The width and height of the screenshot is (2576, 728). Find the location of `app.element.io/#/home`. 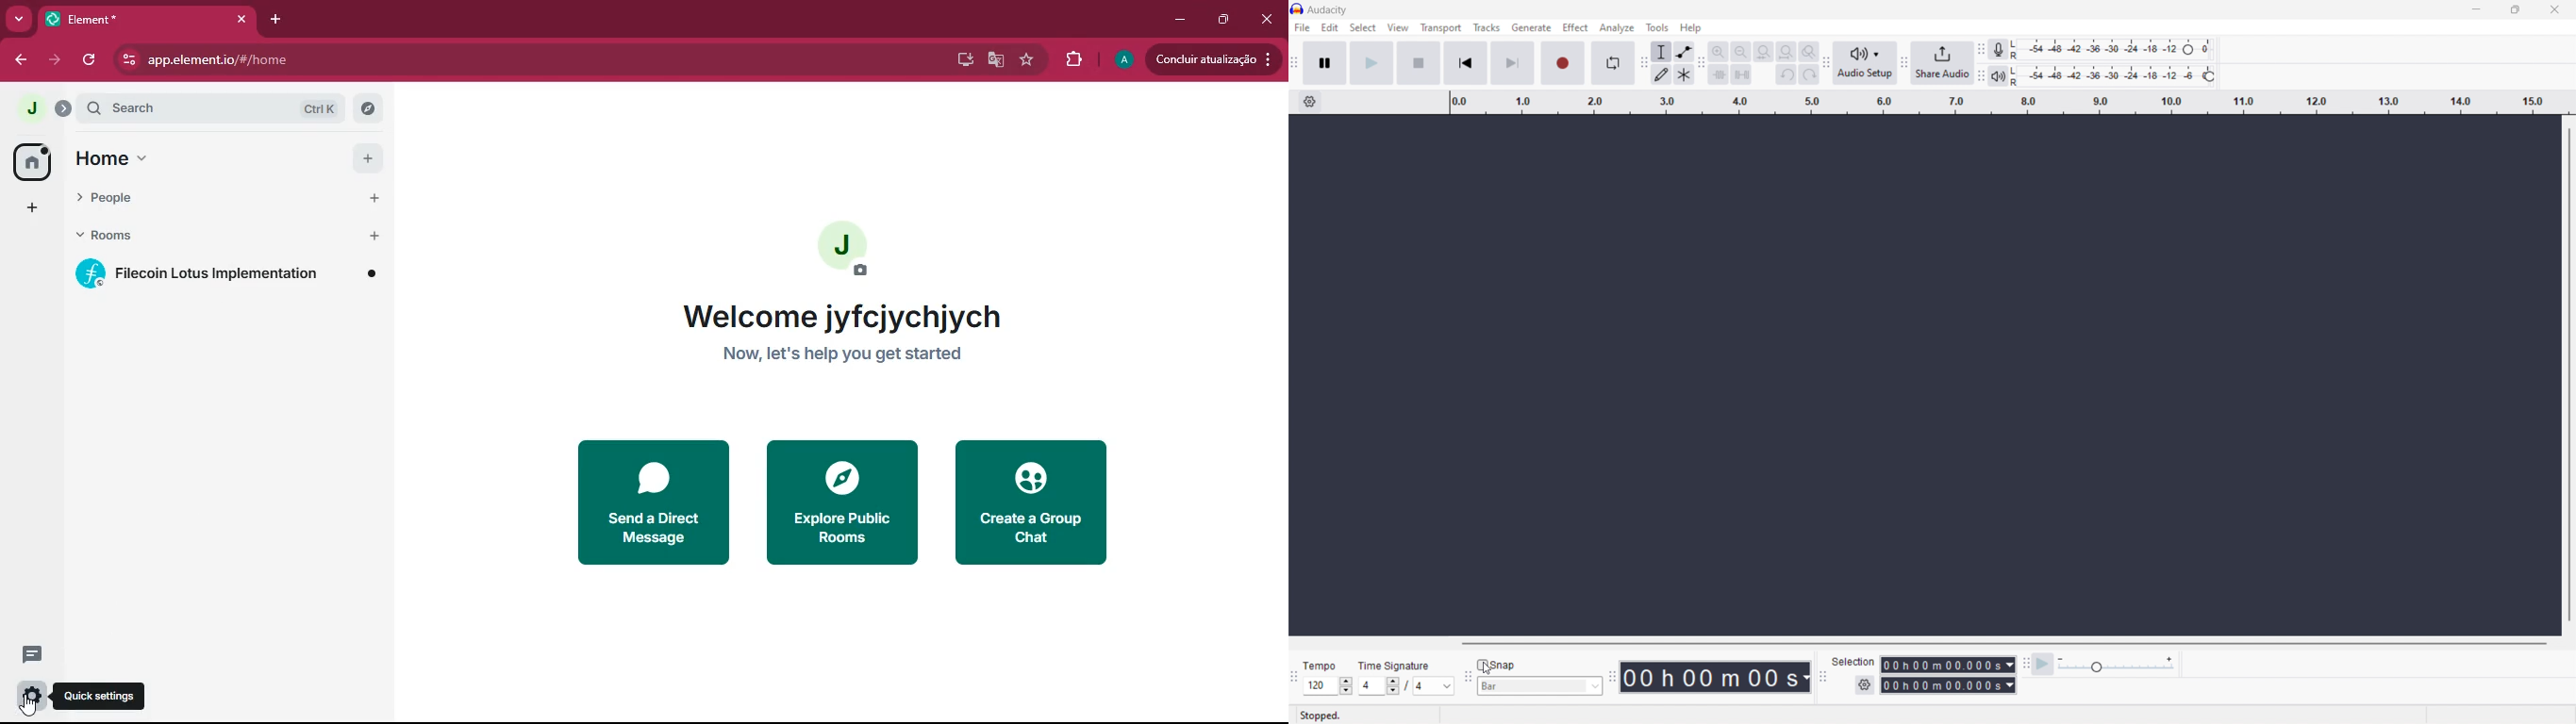

app.element.io/#/home is located at coordinates (273, 59).